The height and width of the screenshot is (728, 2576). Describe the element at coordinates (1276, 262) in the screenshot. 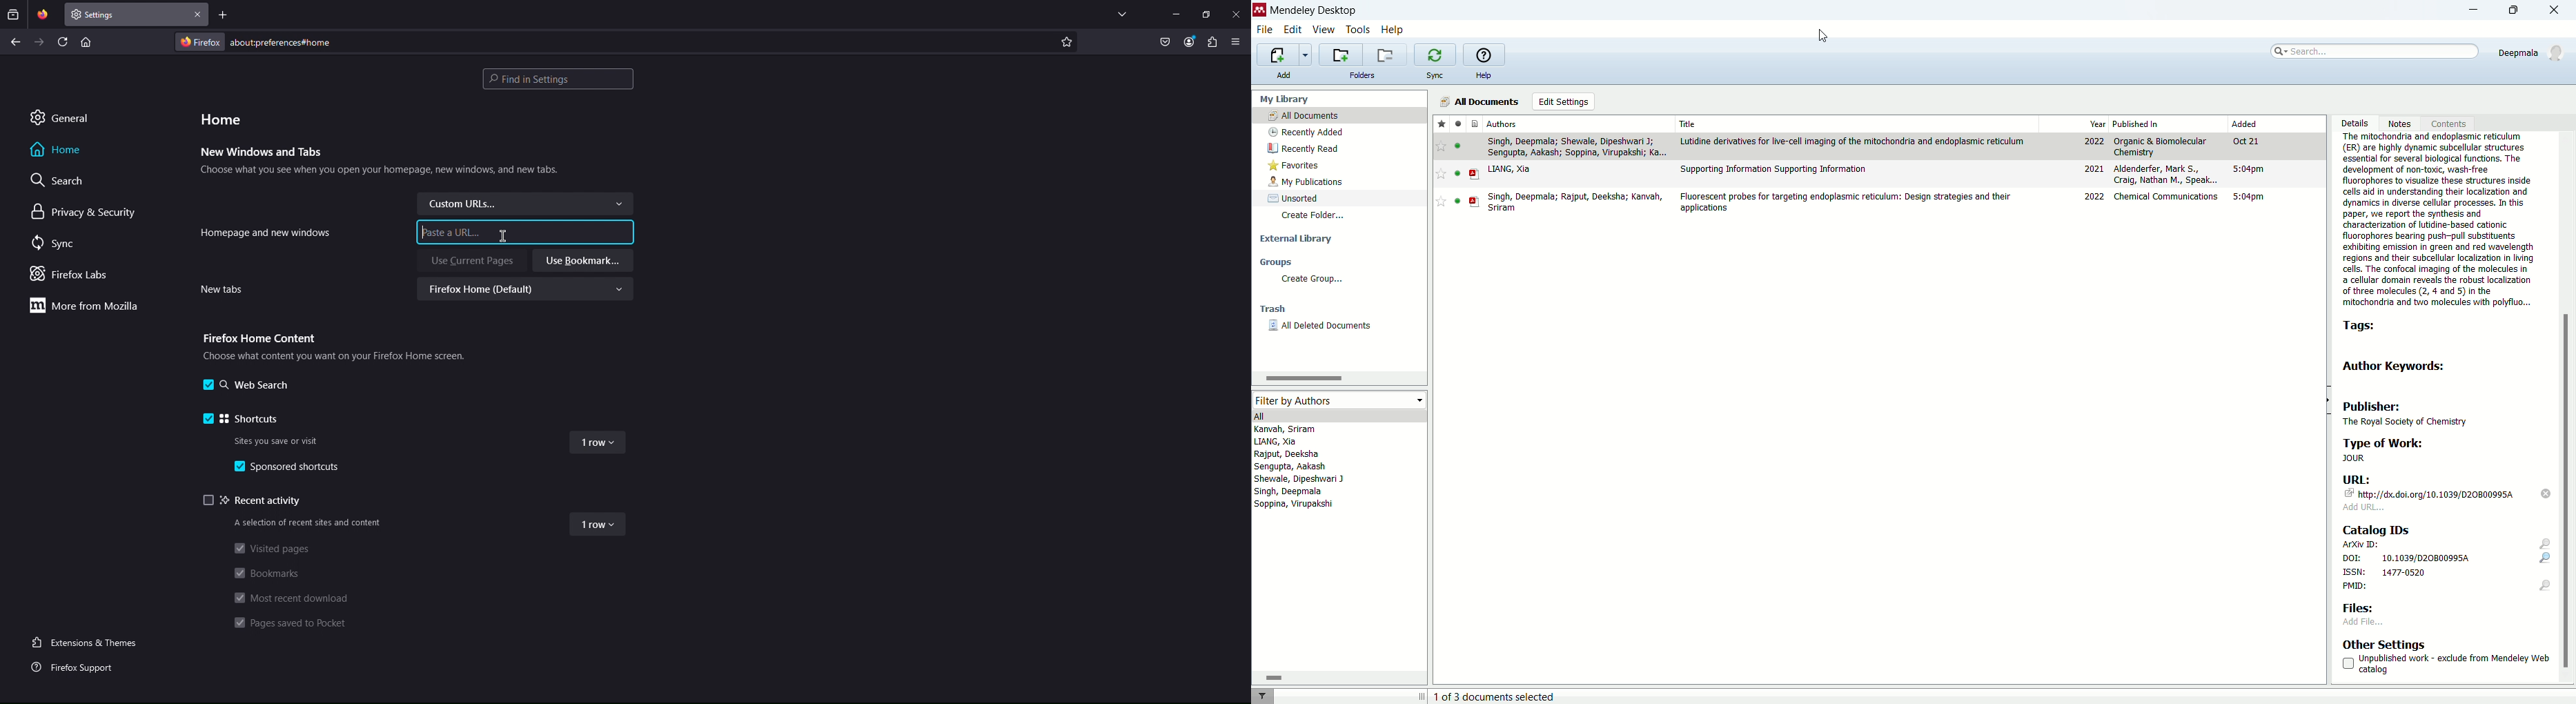

I see `groups` at that location.